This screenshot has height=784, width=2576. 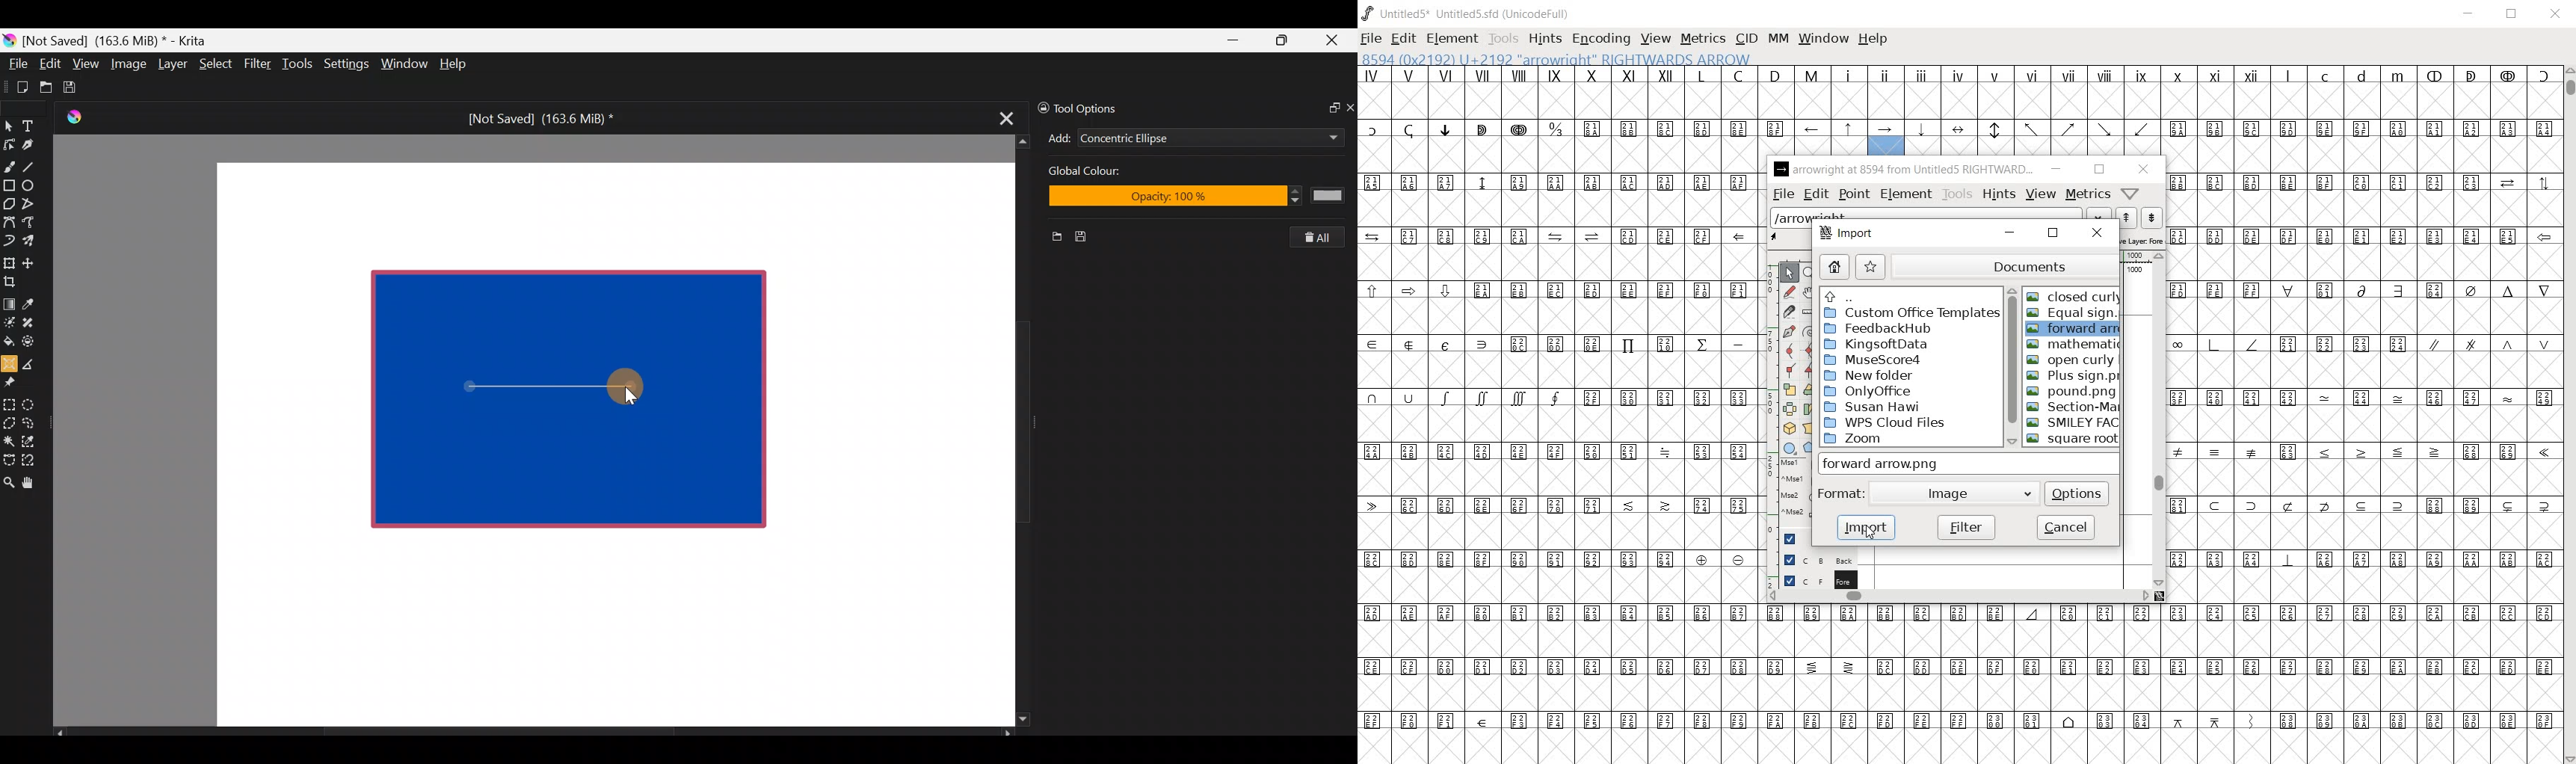 I want to click on Save, so click(x=1087, y=237).